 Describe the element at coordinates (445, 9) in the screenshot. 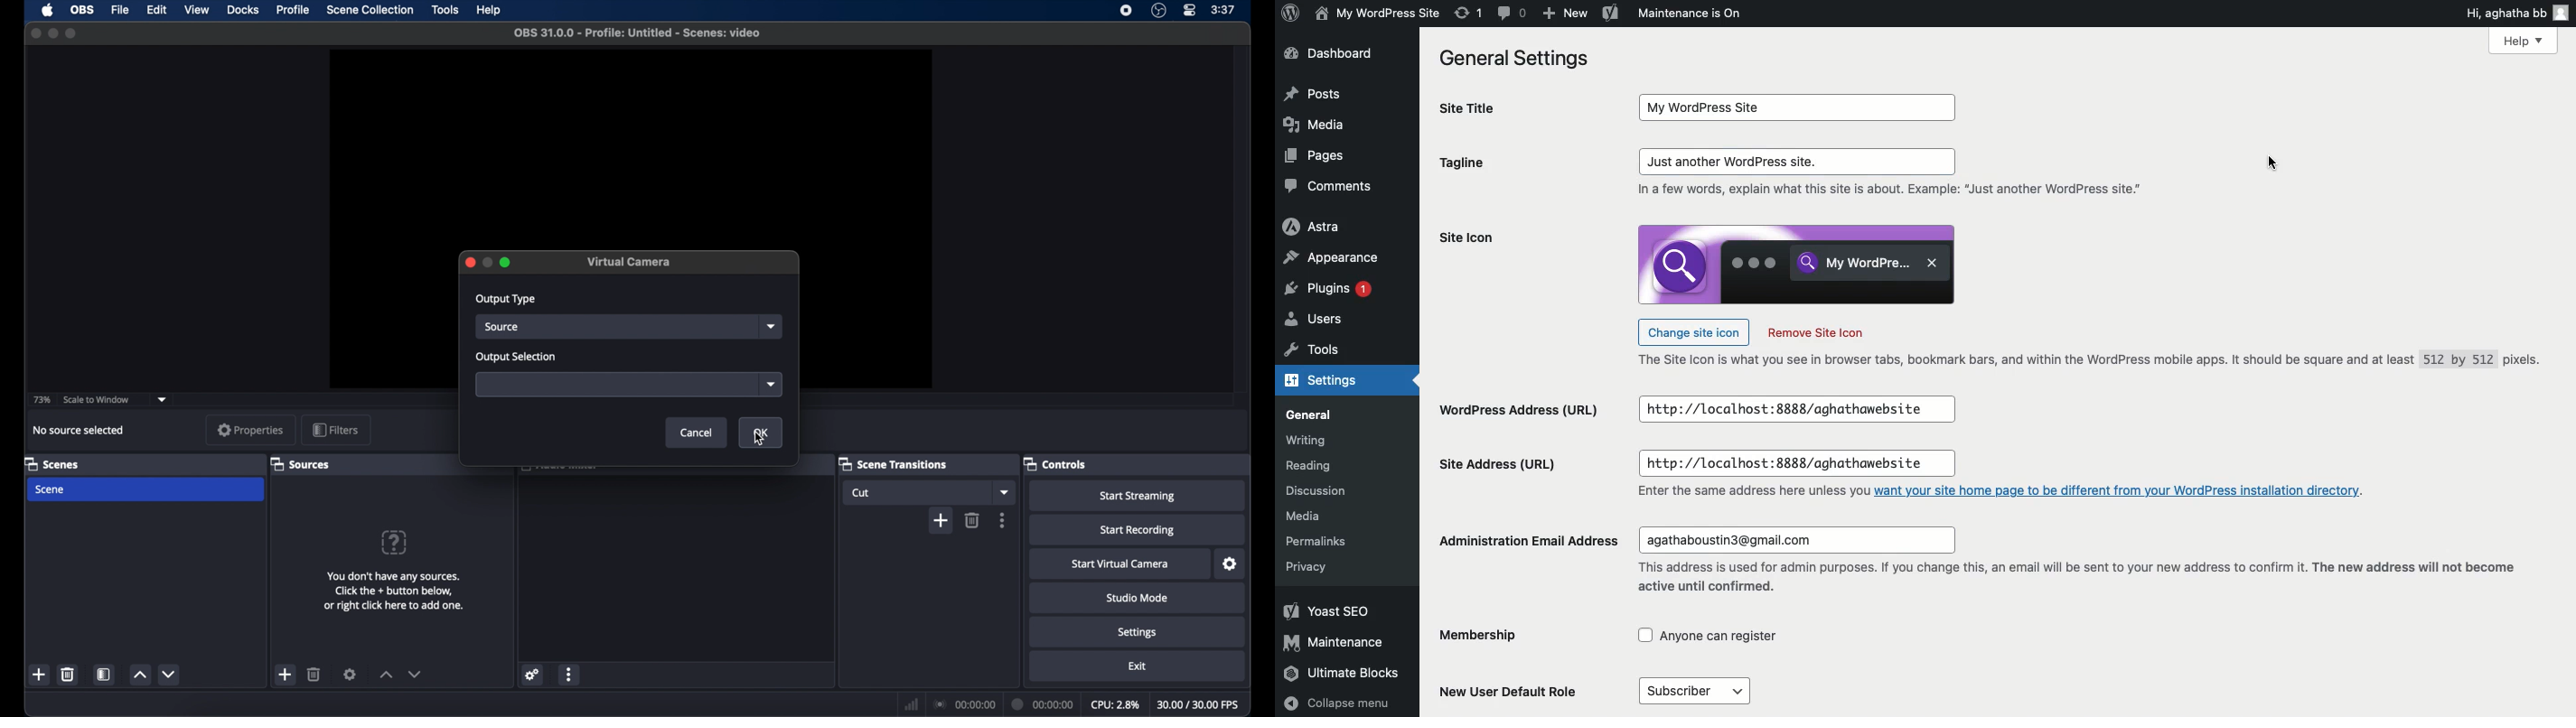

I see `tools` at that location.